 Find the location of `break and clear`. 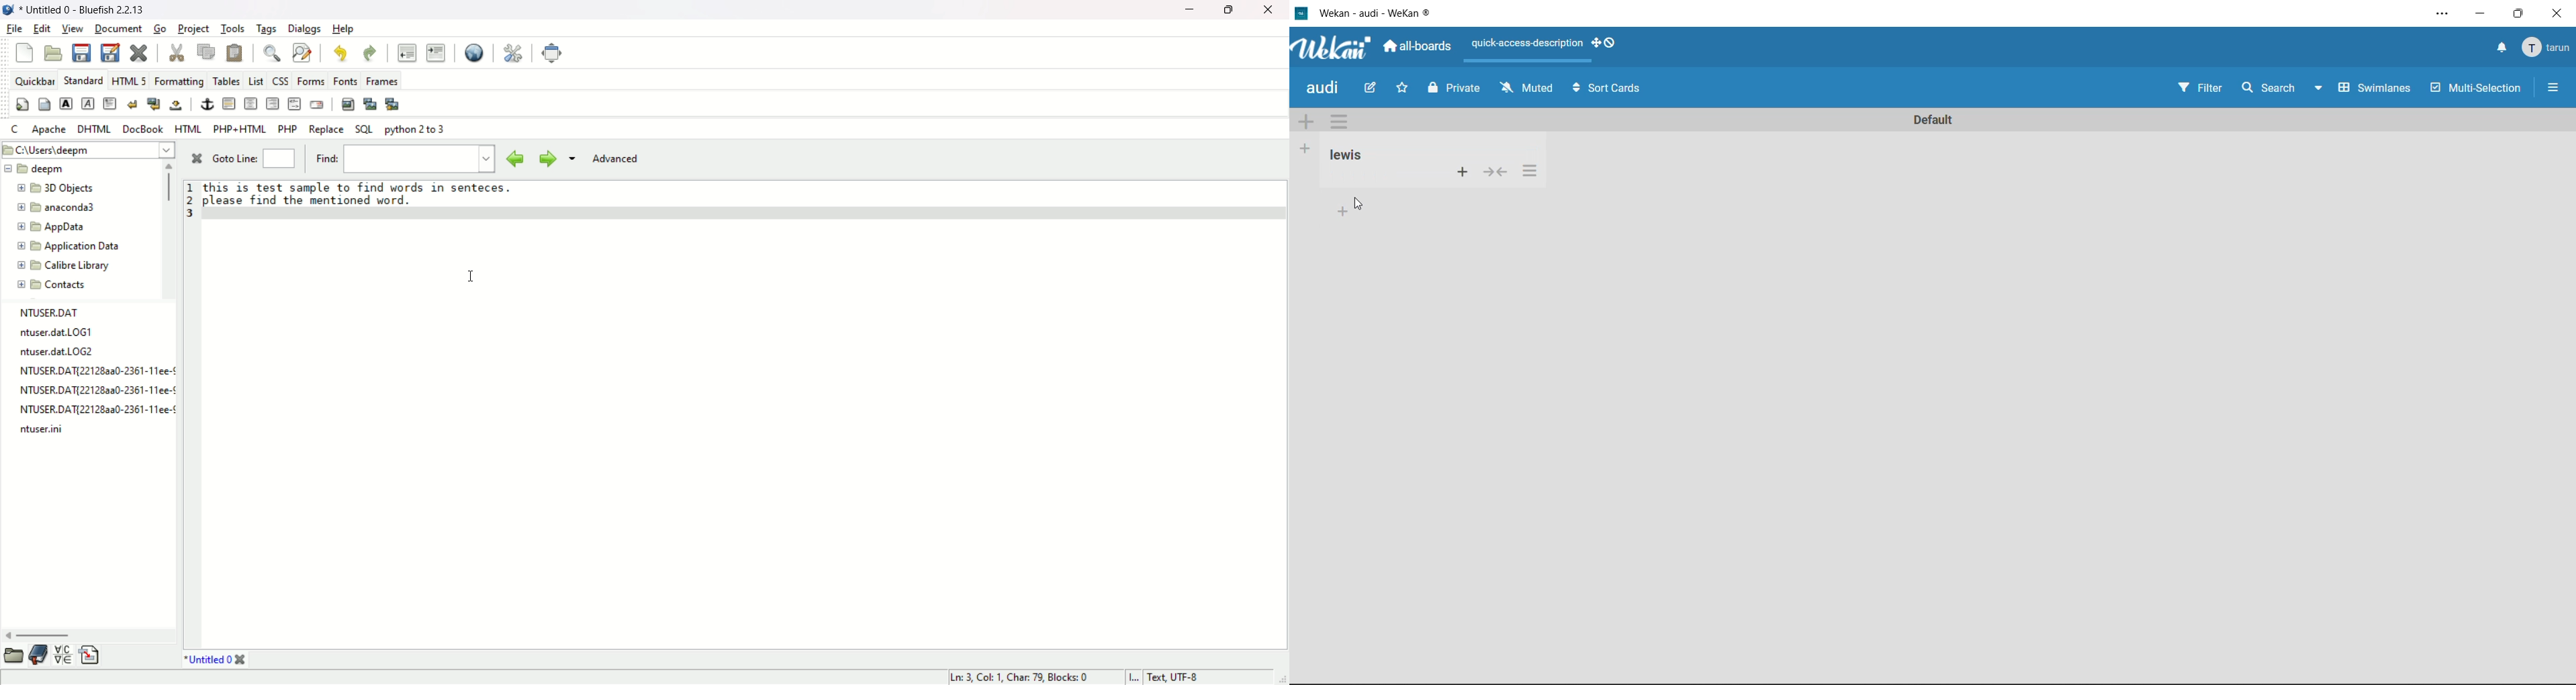

break and clear is located at coordinates (152, 104).